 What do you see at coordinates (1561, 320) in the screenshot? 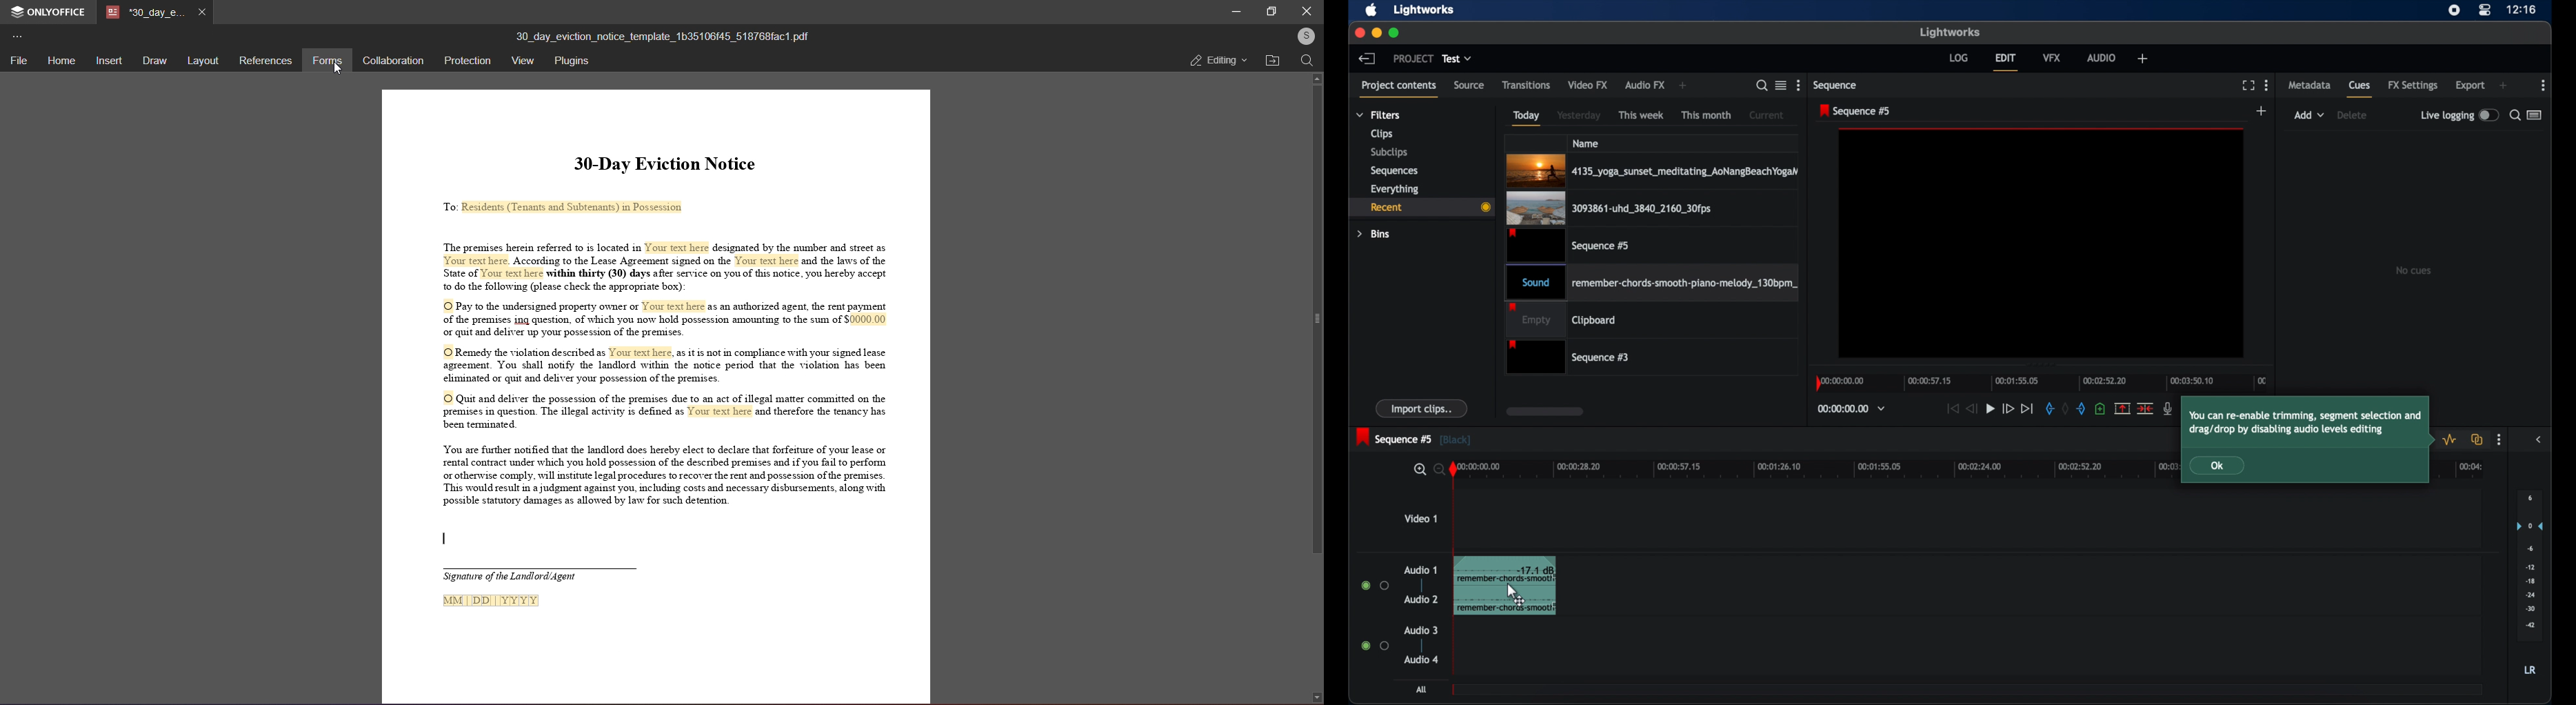
I see `clipboard` at bounding box center [1561, 320].